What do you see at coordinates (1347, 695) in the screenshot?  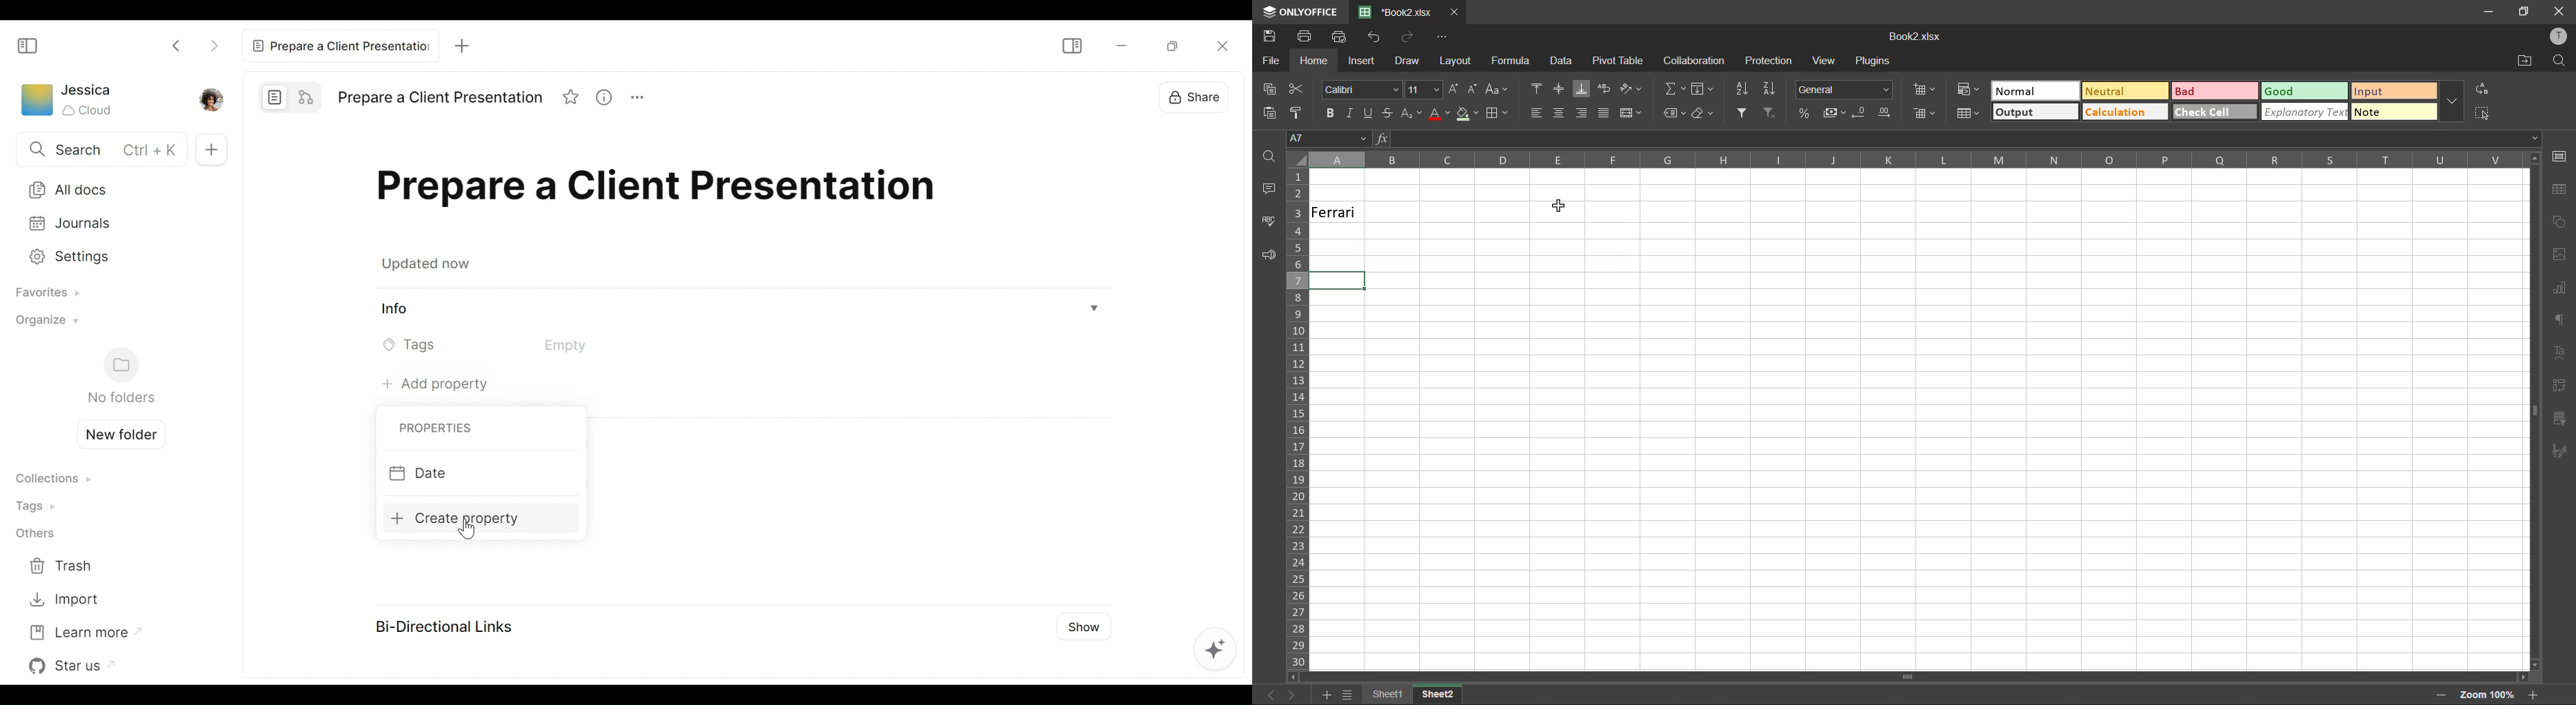 I see `sheetlist` at bounding box center [1347, 695].